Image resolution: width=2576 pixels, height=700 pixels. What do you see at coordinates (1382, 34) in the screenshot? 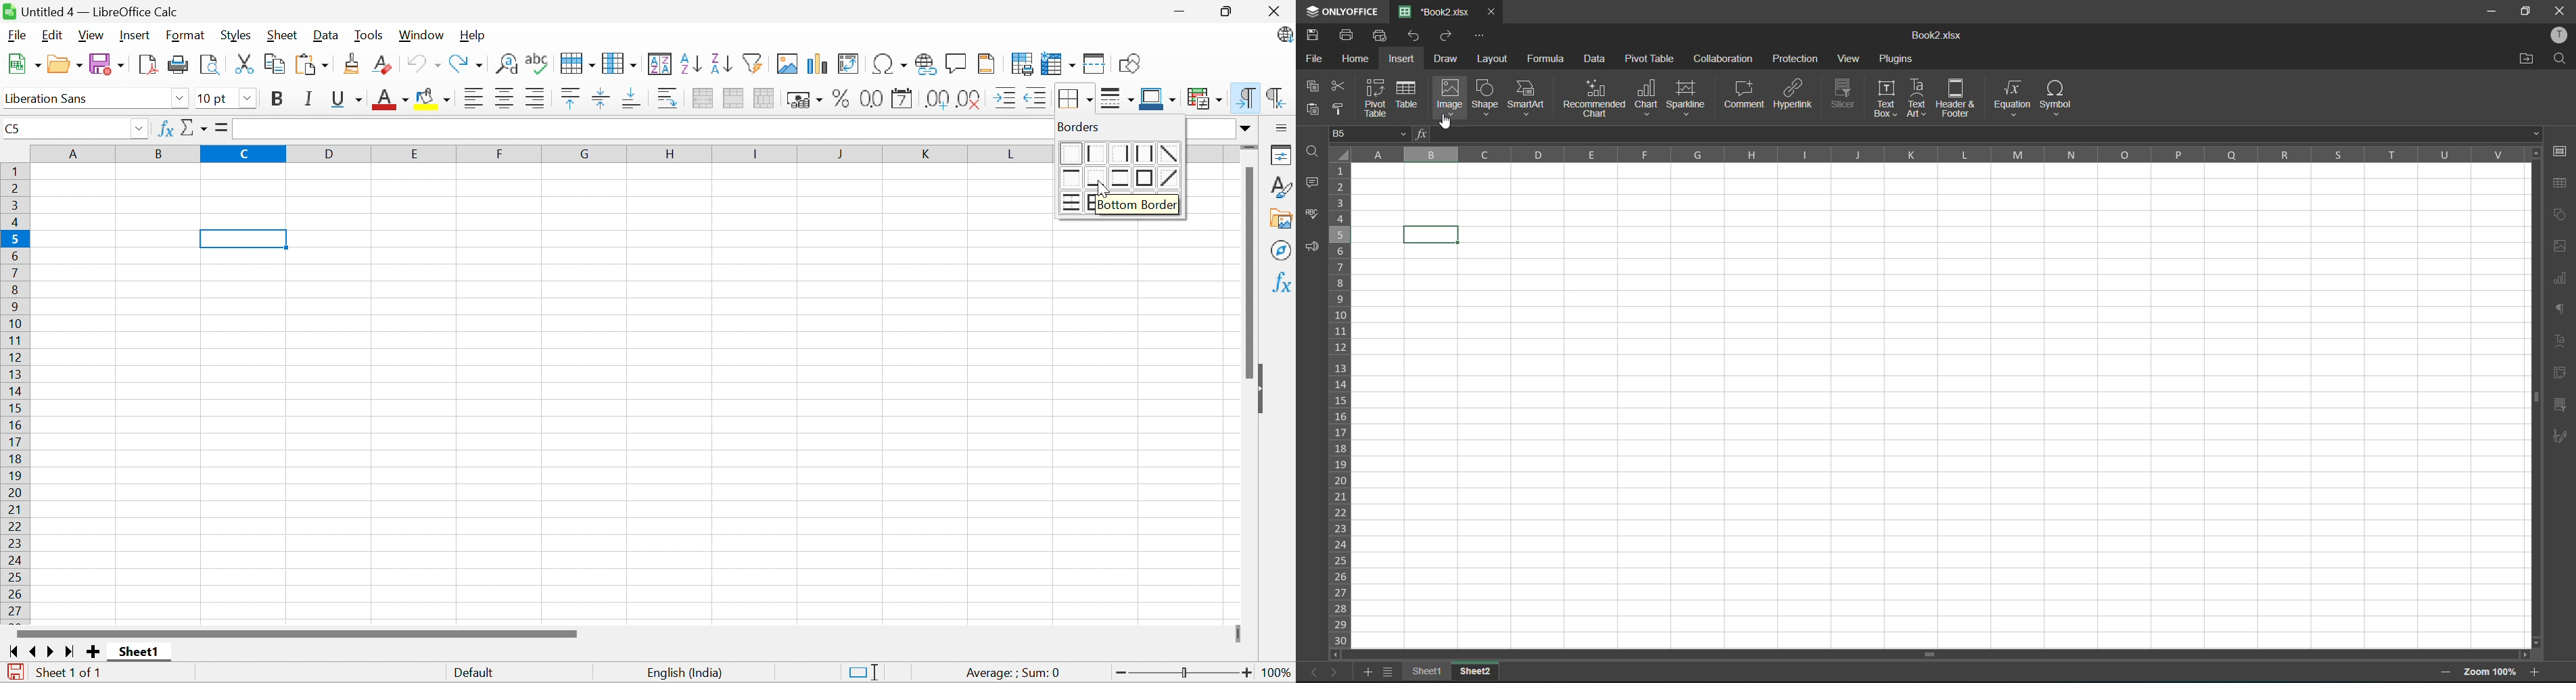
I see `quick print` at bounding box center [1382, 34].